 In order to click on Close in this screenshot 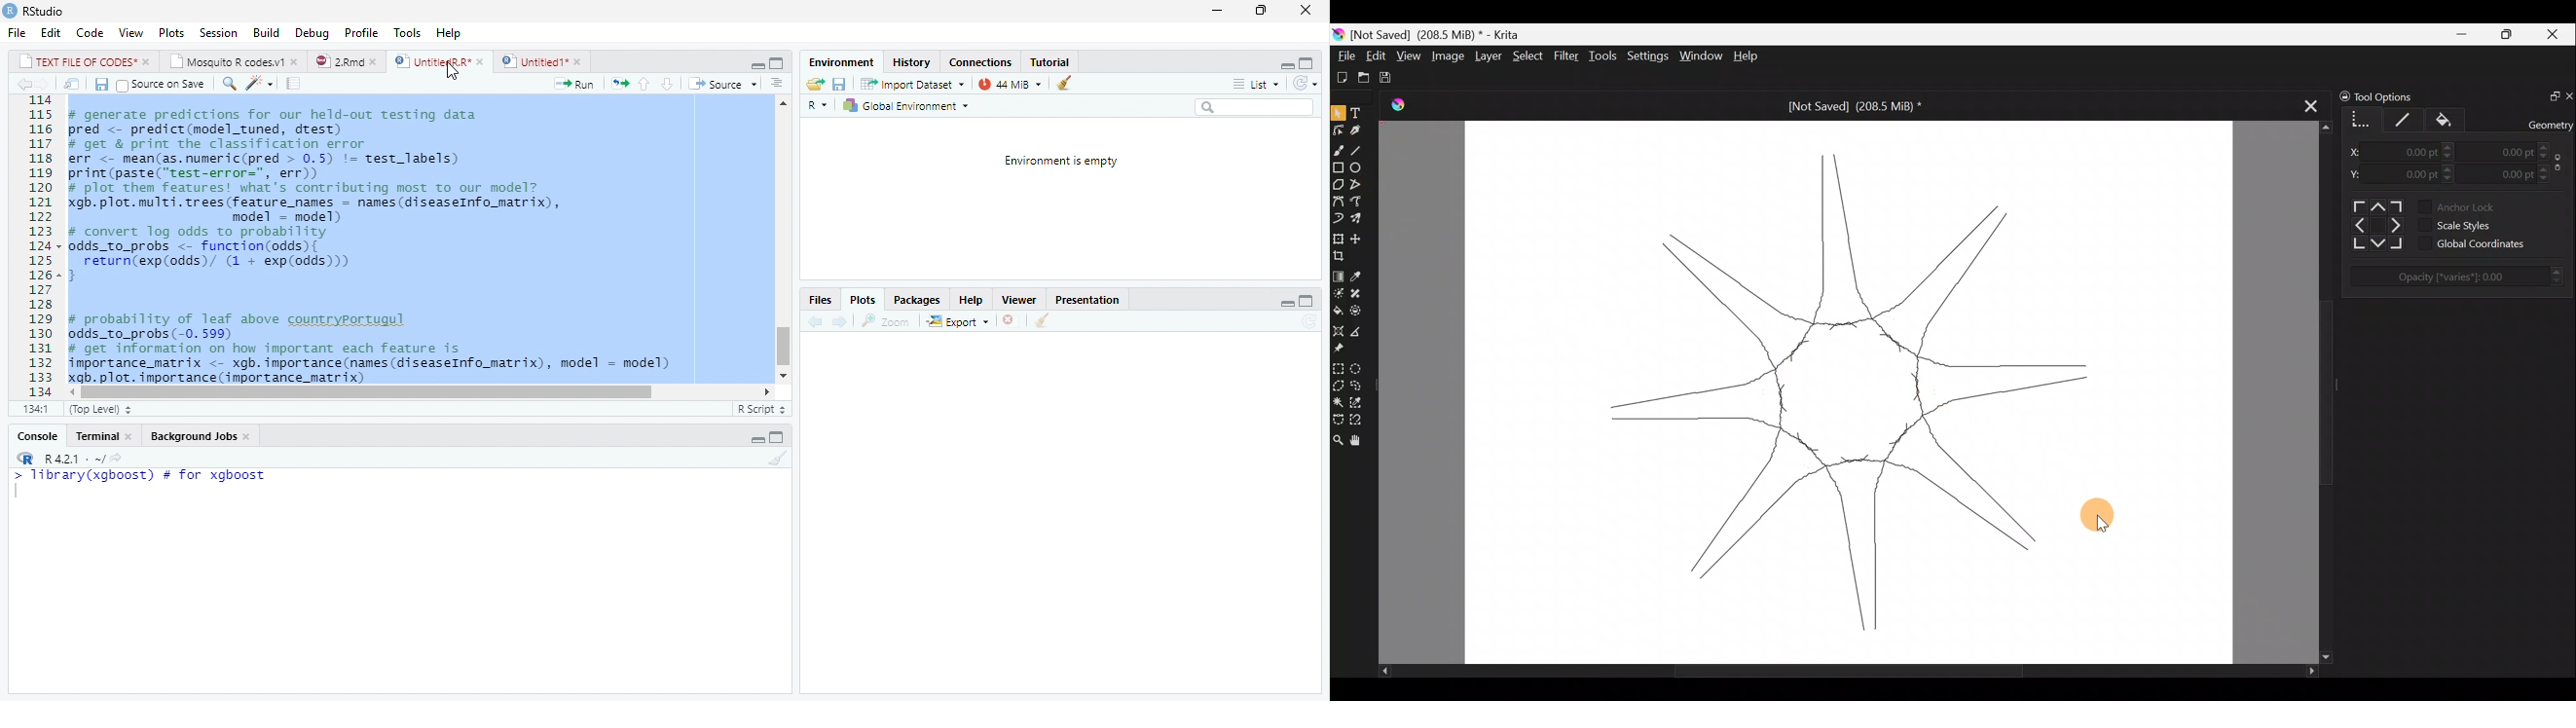, I will do `click(1305, 11)`.